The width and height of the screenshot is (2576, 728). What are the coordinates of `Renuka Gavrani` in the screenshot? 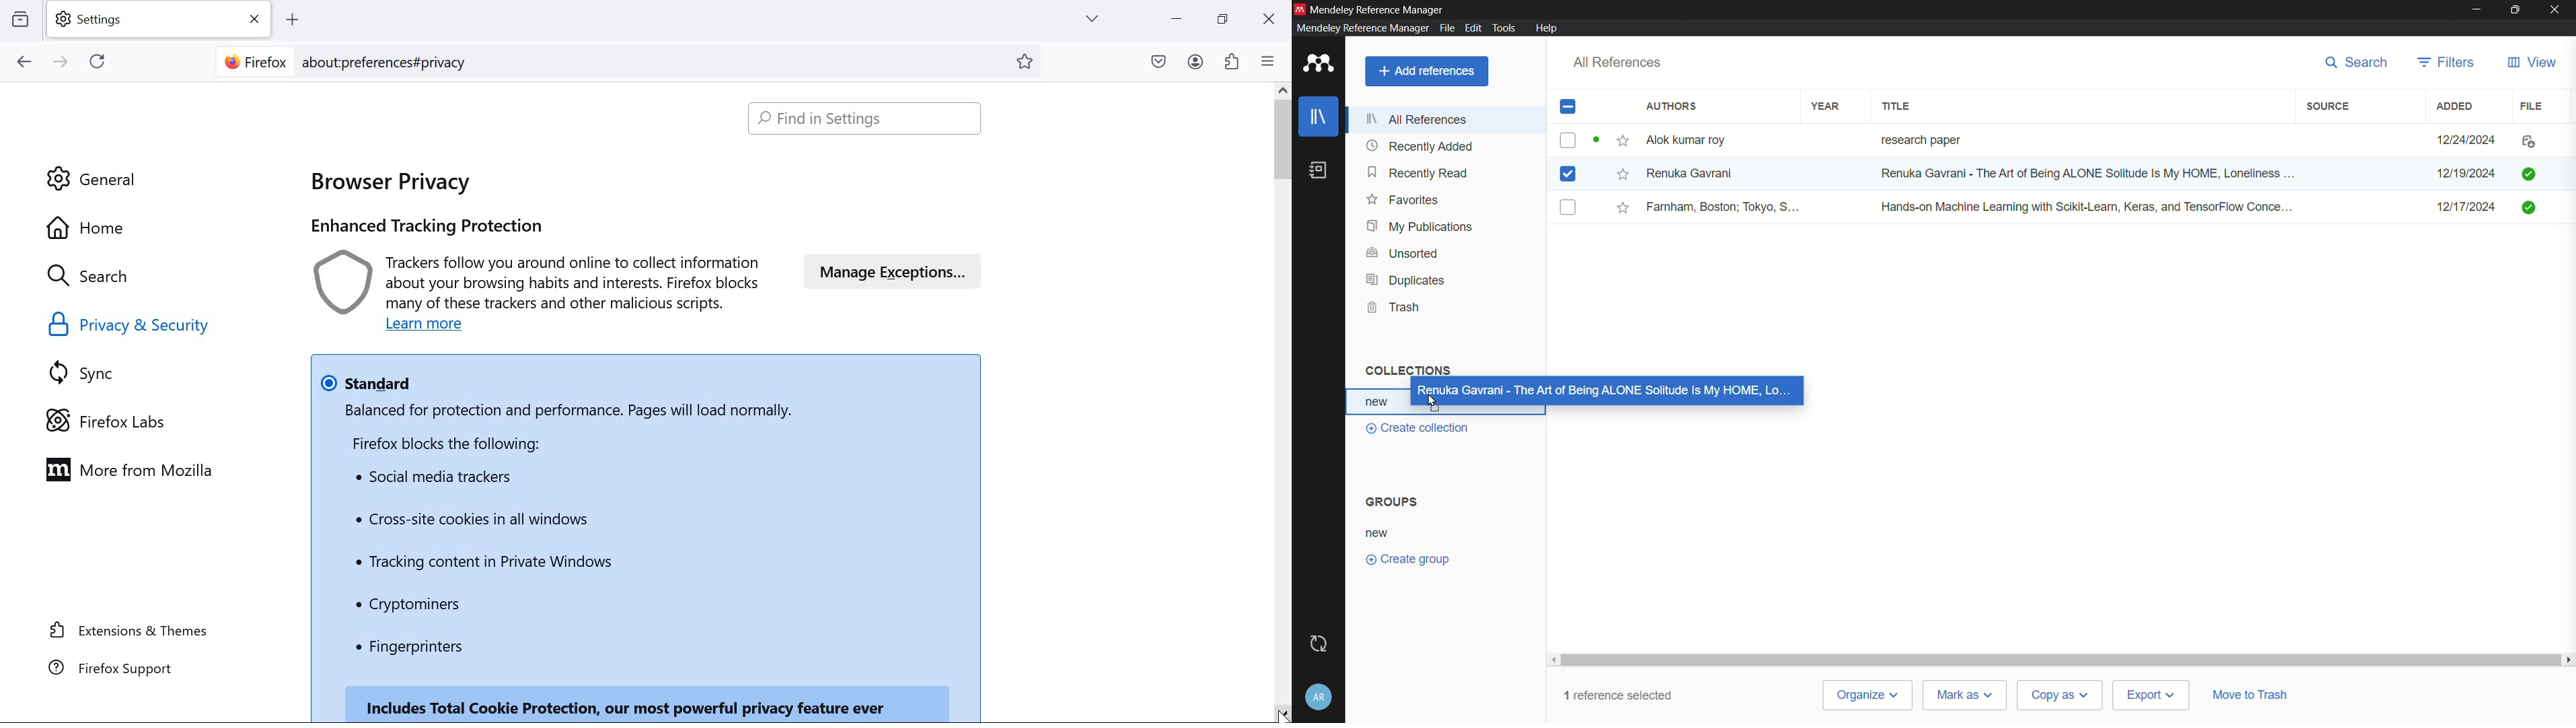 It's located at (1694, 173).